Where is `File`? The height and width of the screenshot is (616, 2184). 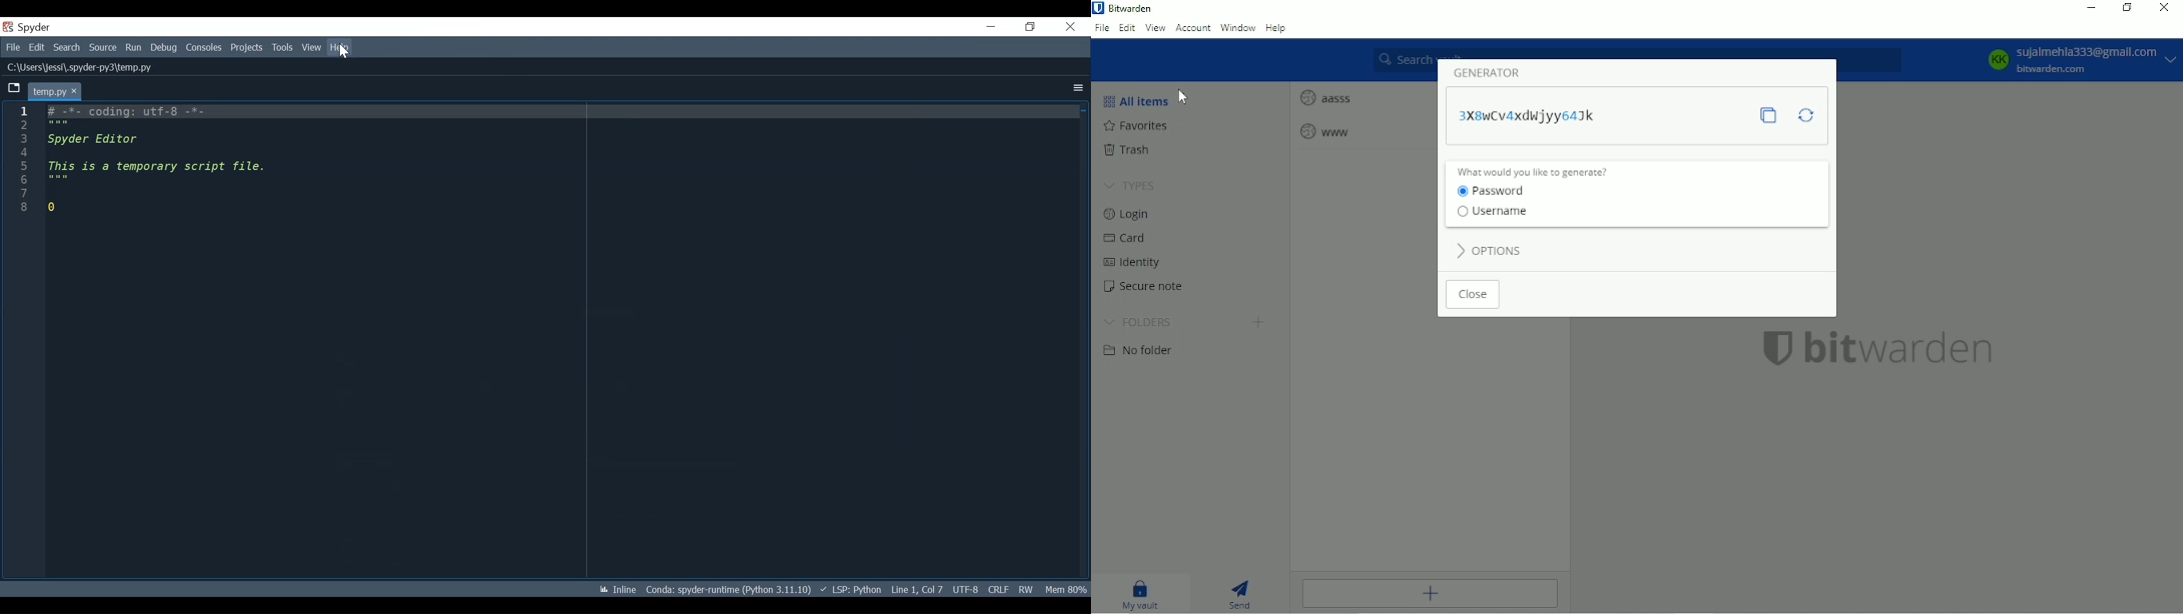 File is located at coordinates (11, 46).